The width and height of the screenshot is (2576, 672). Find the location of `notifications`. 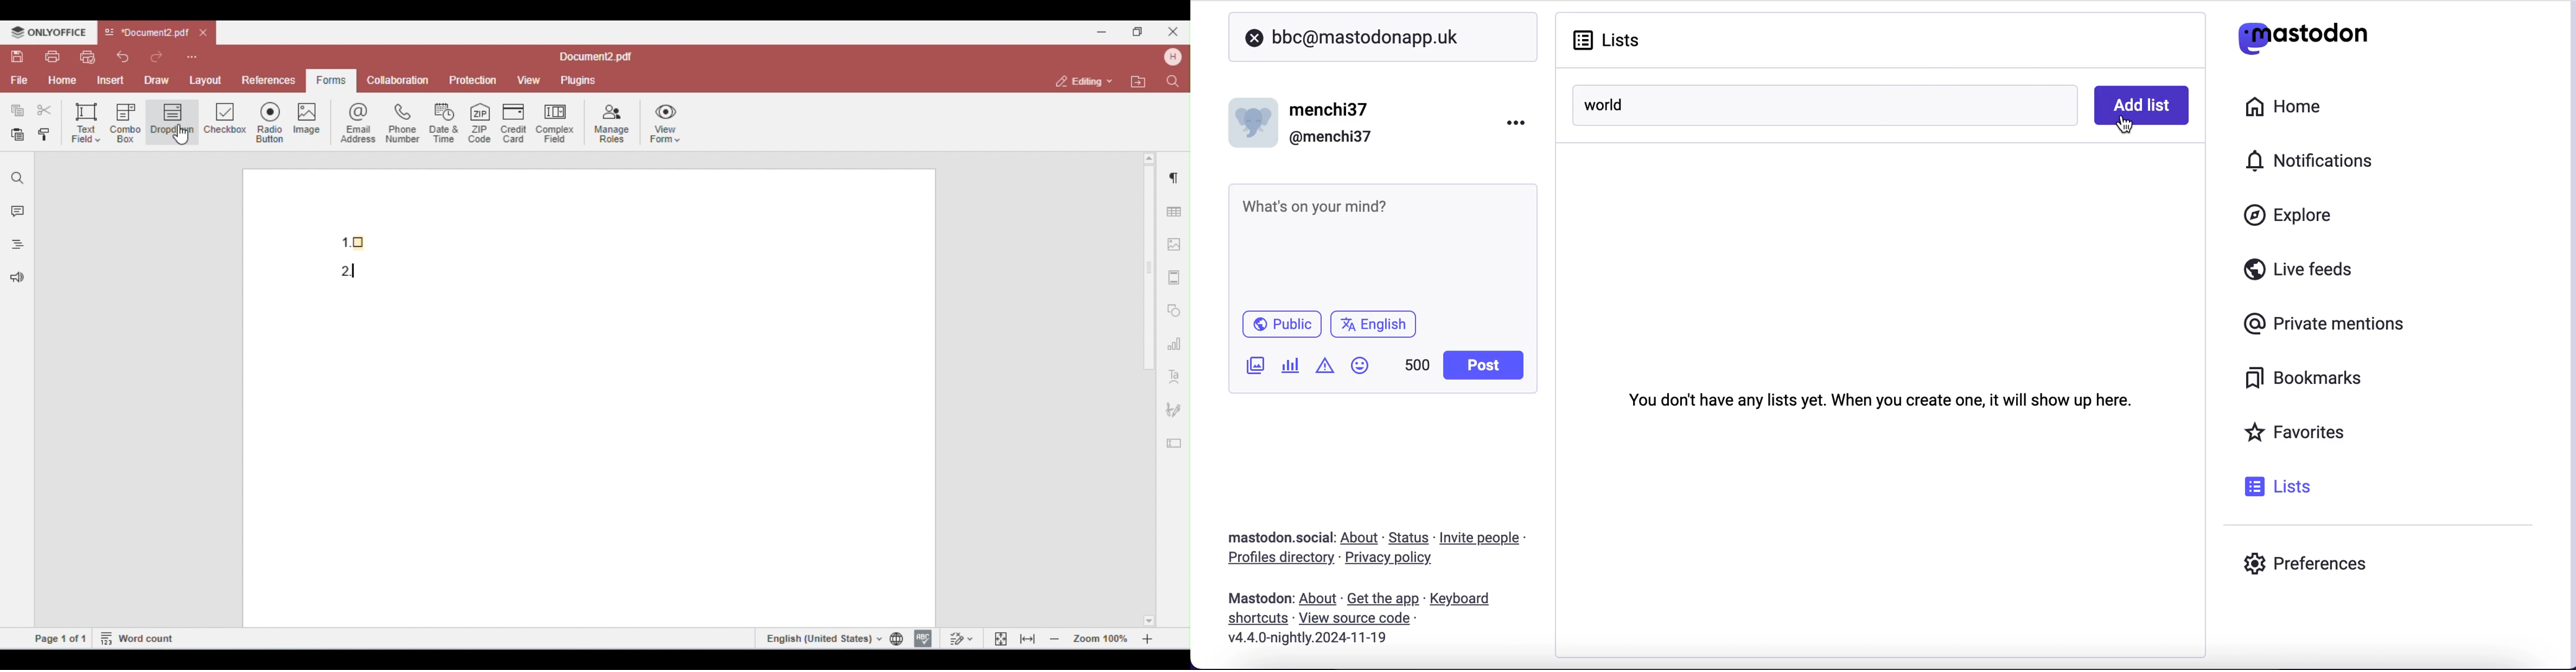

notifications is located at coordinates (2315, 160).